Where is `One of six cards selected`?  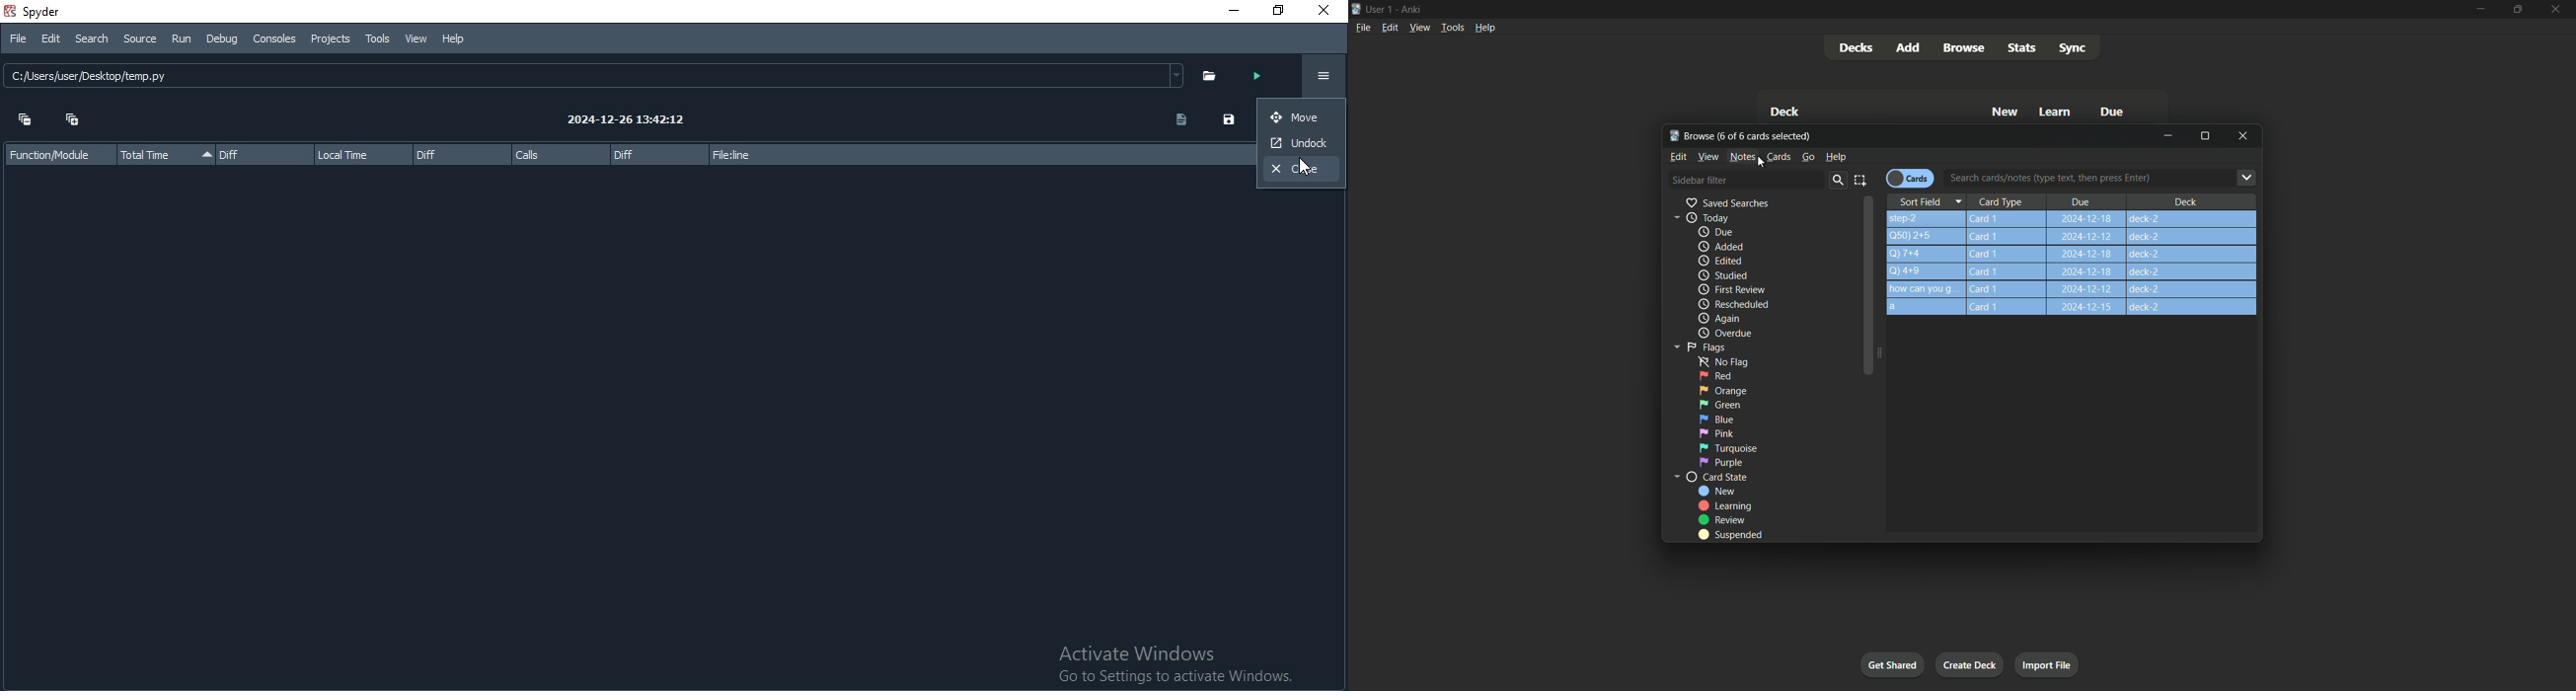
One of six cards selected is located at coordinates (1766, 136).